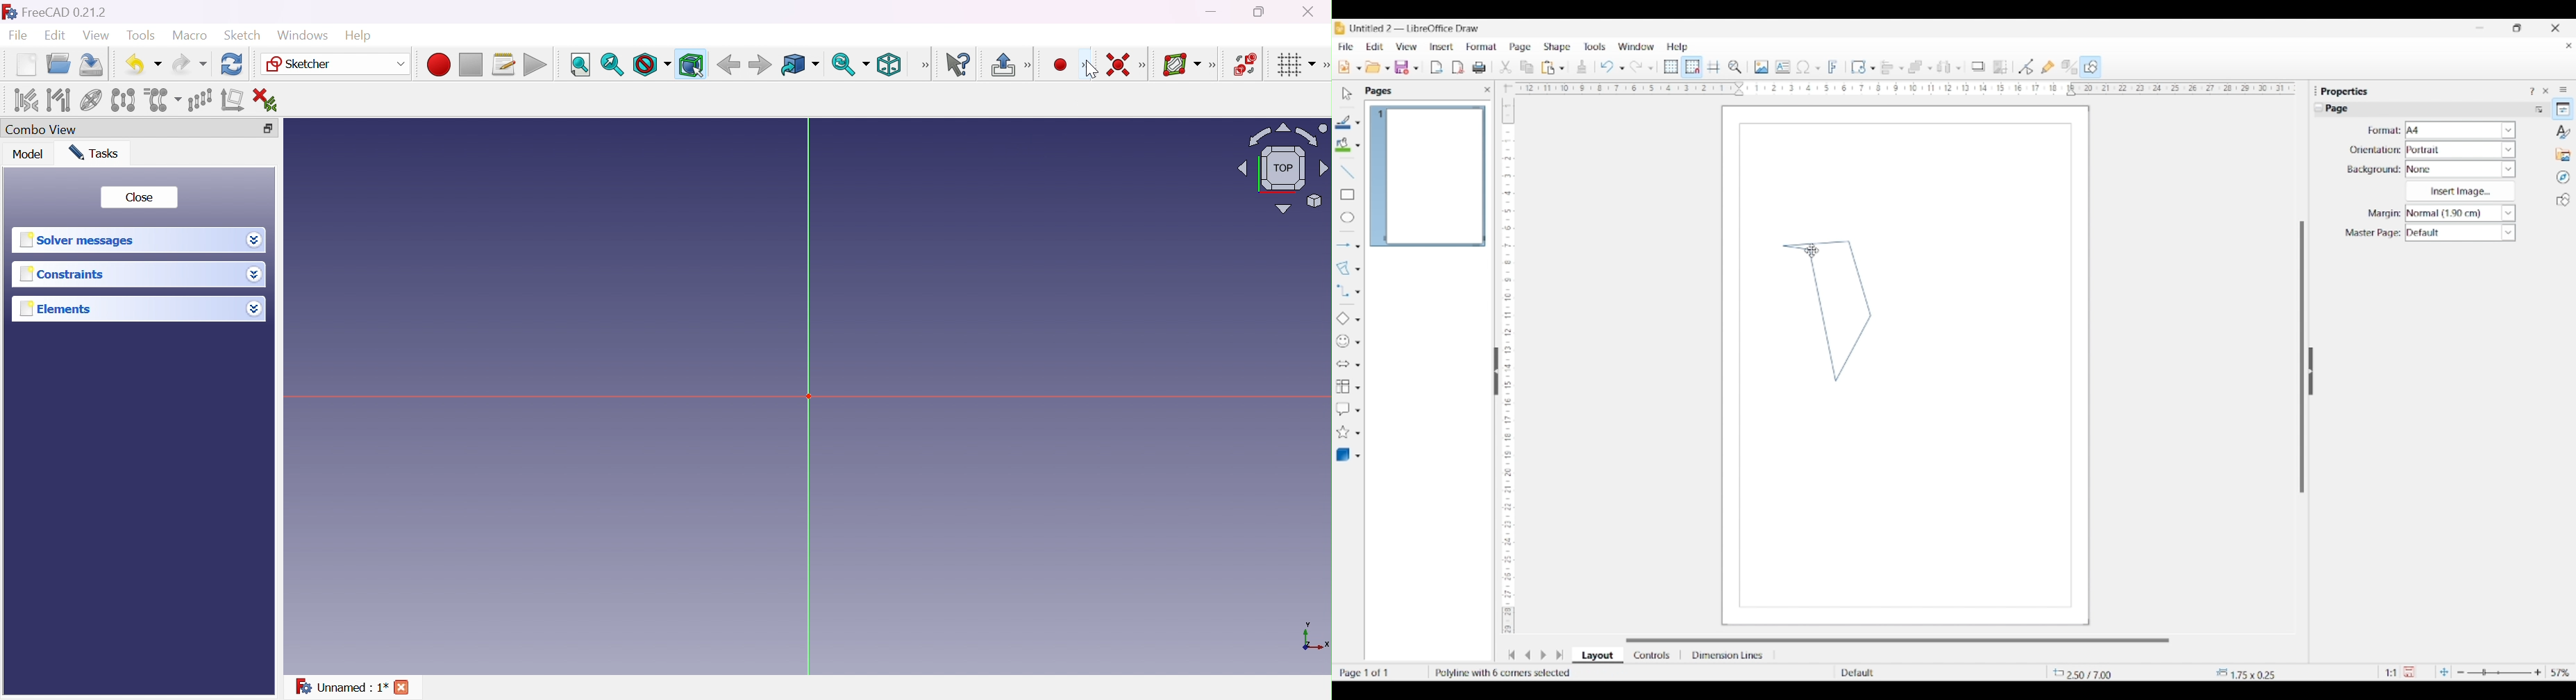  Describe the element at coordinates (1511, 673) in the screenshot. I see `Polygon completed and defined` at that location.